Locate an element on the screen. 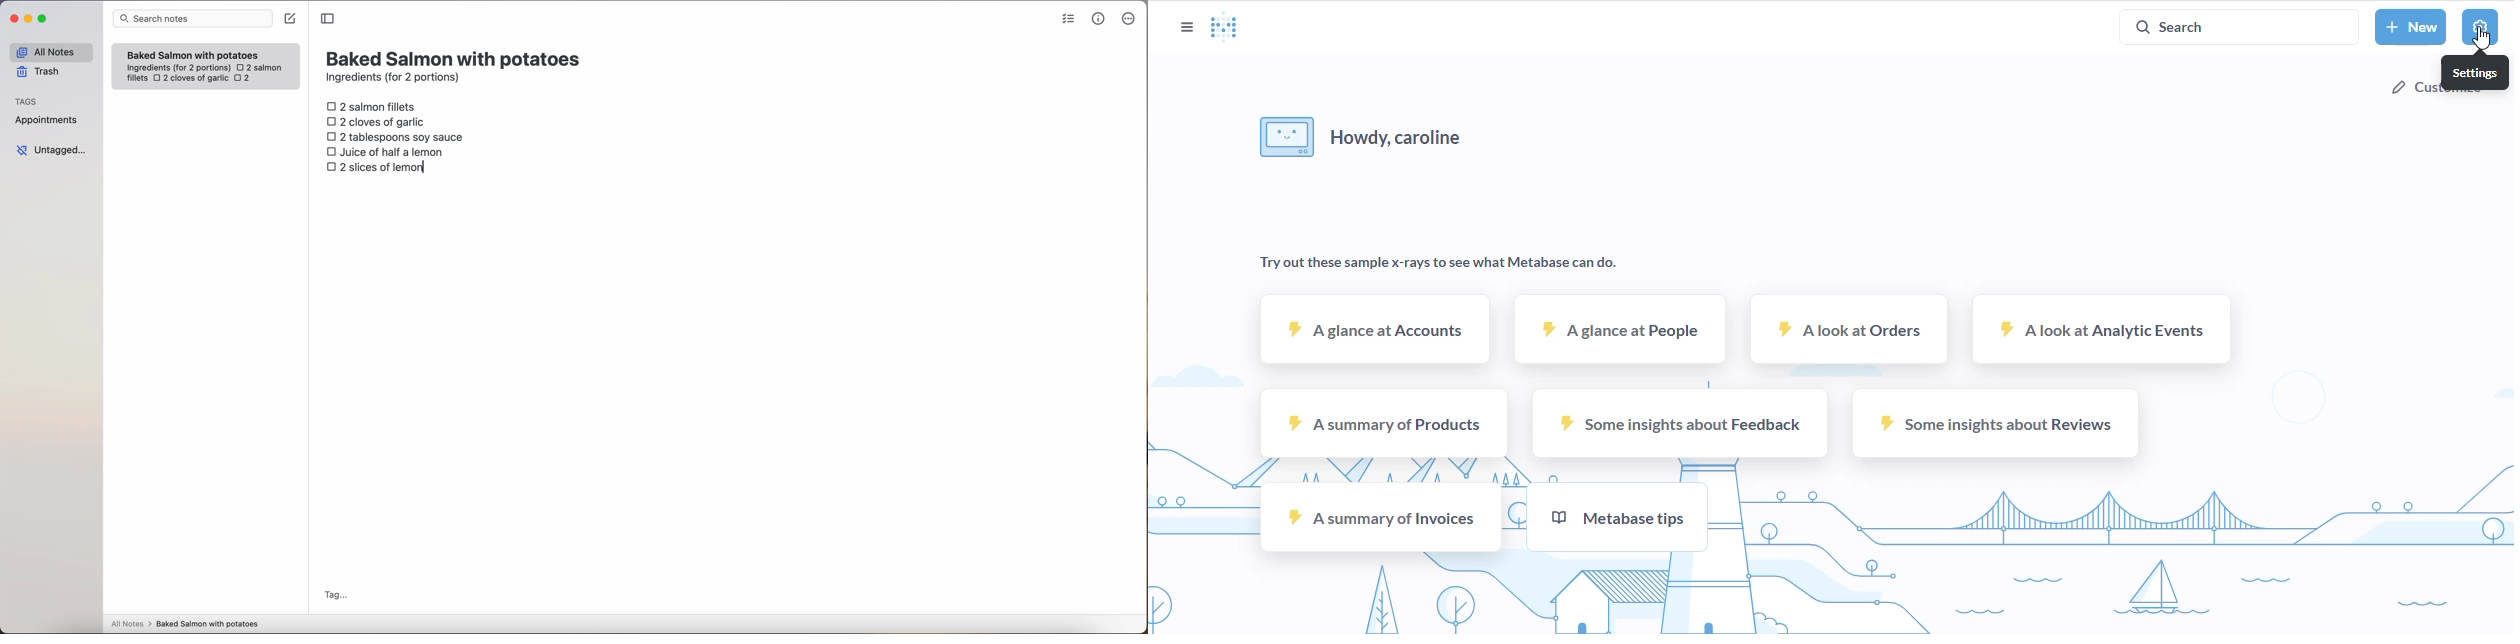 This screenshot has width=2520, height=644. some insights about feedback is located at coordinates (1678, 424).